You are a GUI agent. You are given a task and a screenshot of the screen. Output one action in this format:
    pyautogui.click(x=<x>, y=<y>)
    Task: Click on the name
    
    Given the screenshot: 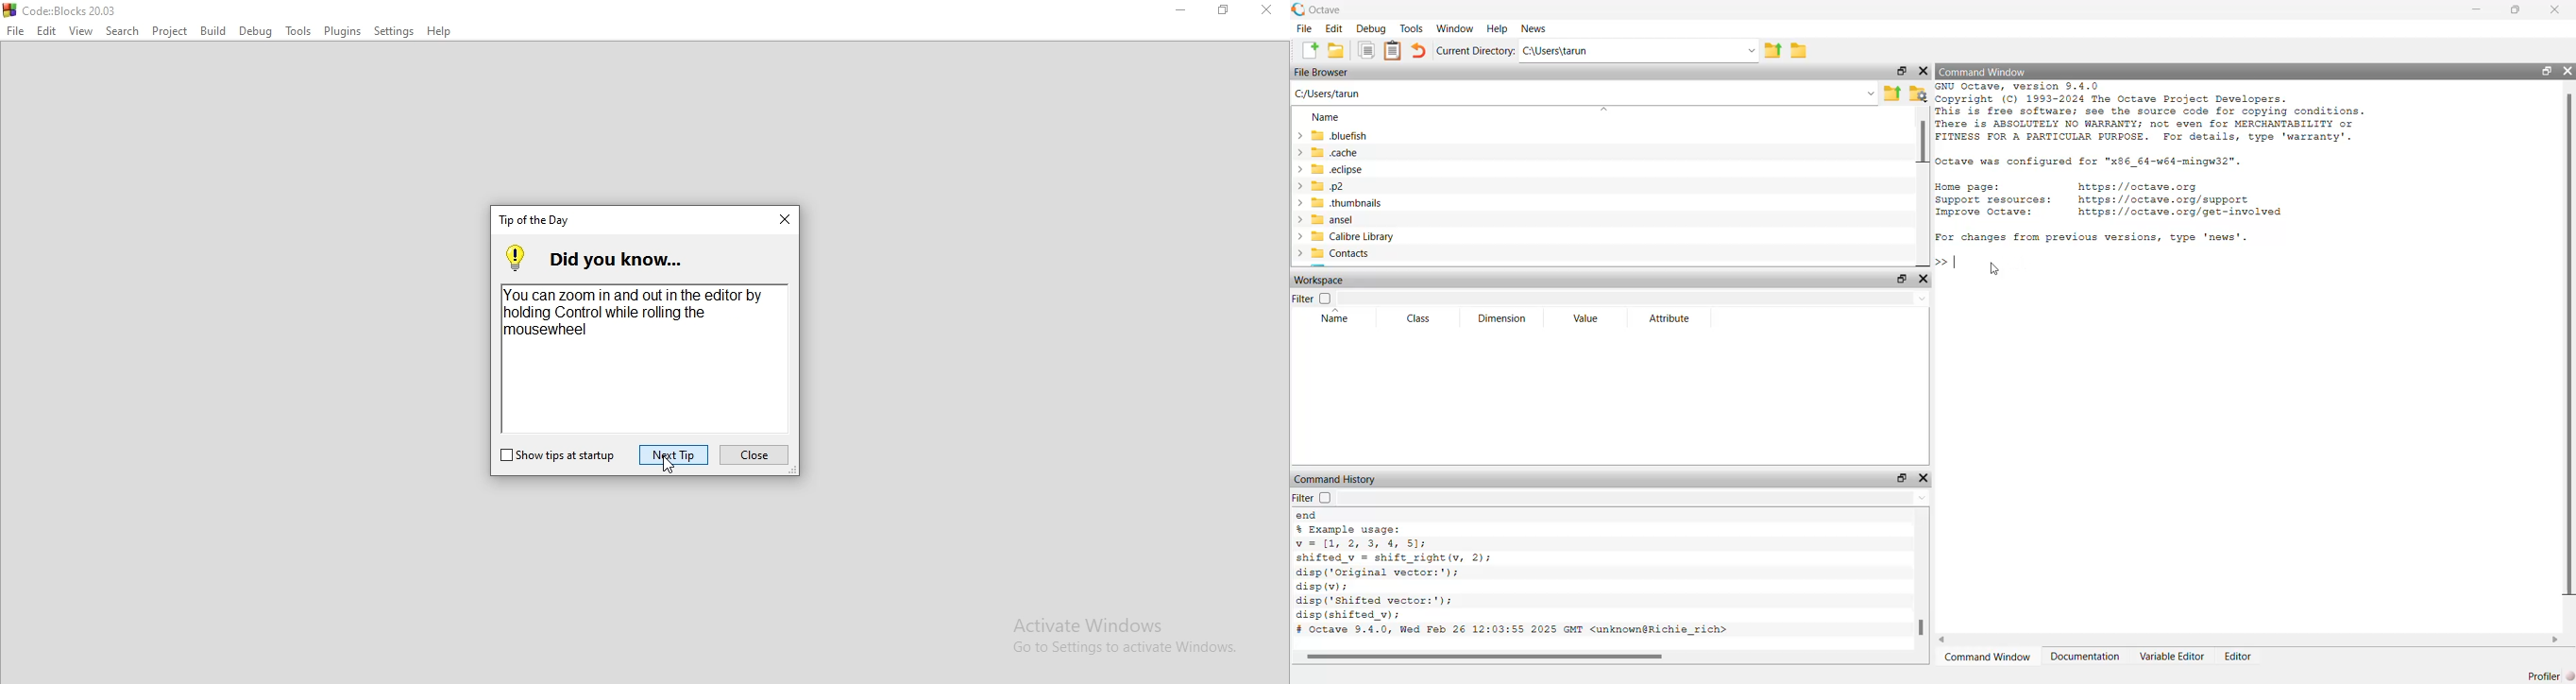 What is the action you would take?
    pyautogui.click(x=1333, y=320)
    